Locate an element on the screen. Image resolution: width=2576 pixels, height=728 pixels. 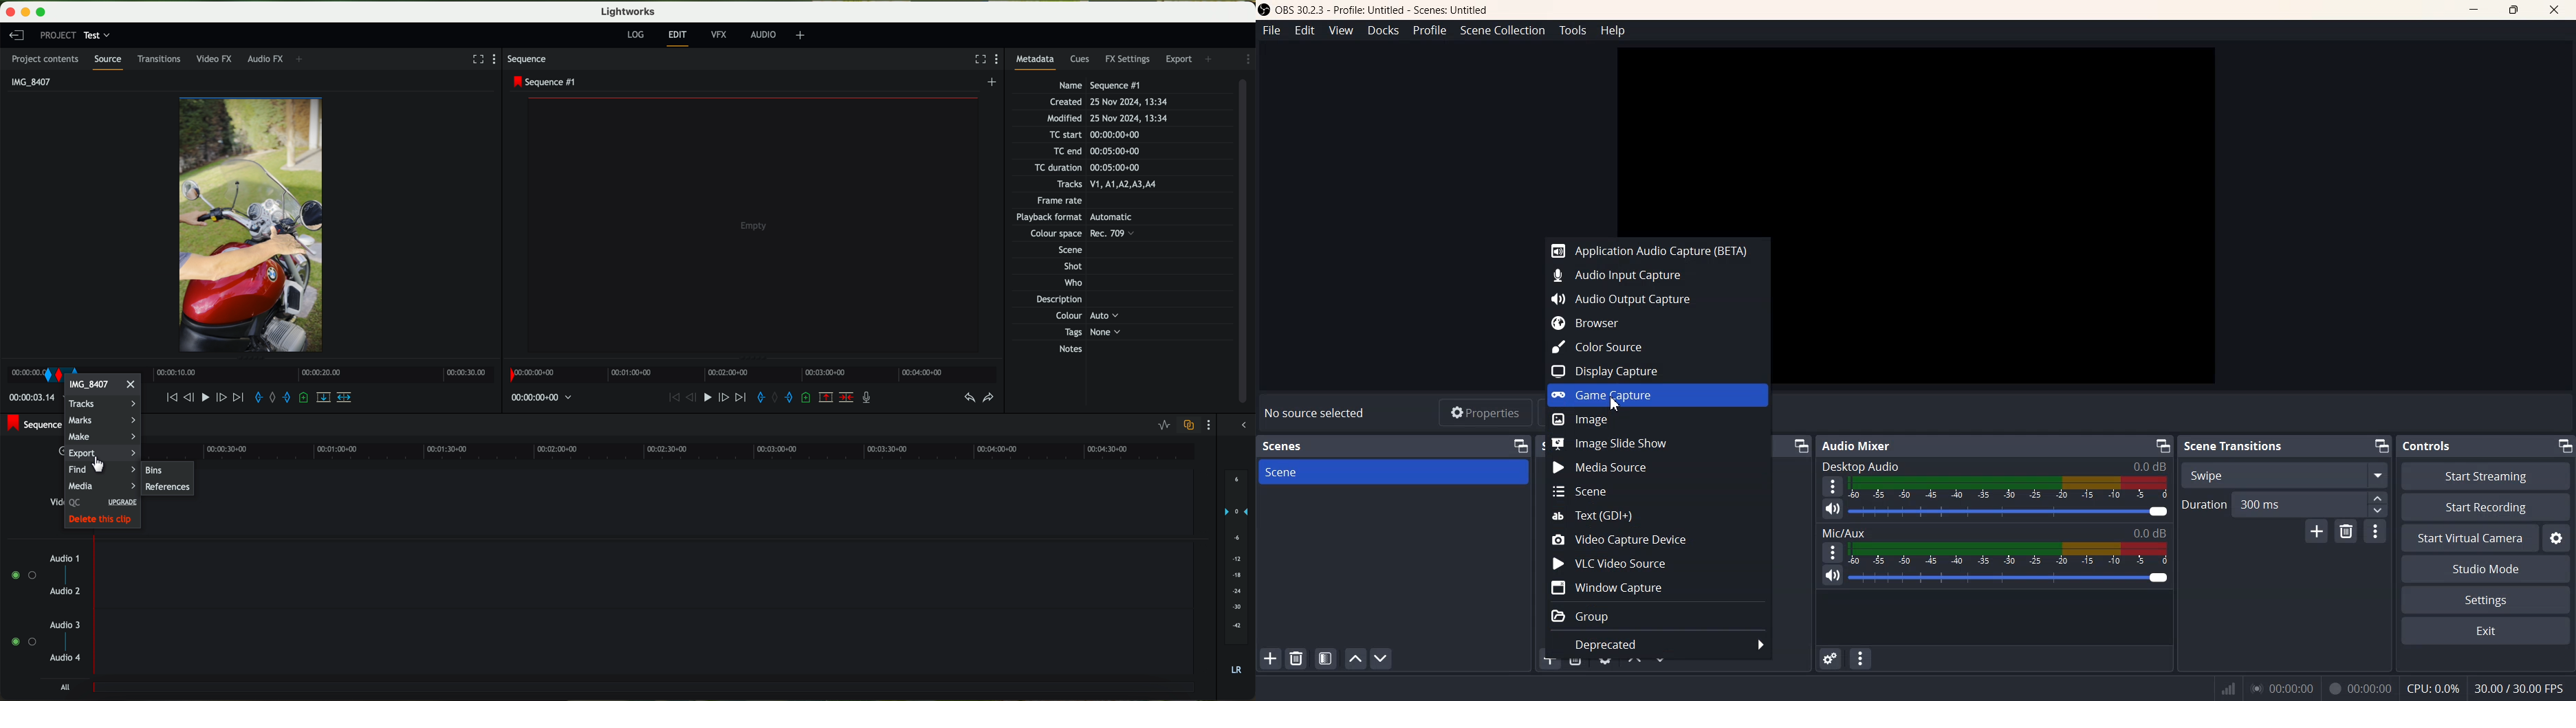
remove the marked section is located at coordinates (827, 398).